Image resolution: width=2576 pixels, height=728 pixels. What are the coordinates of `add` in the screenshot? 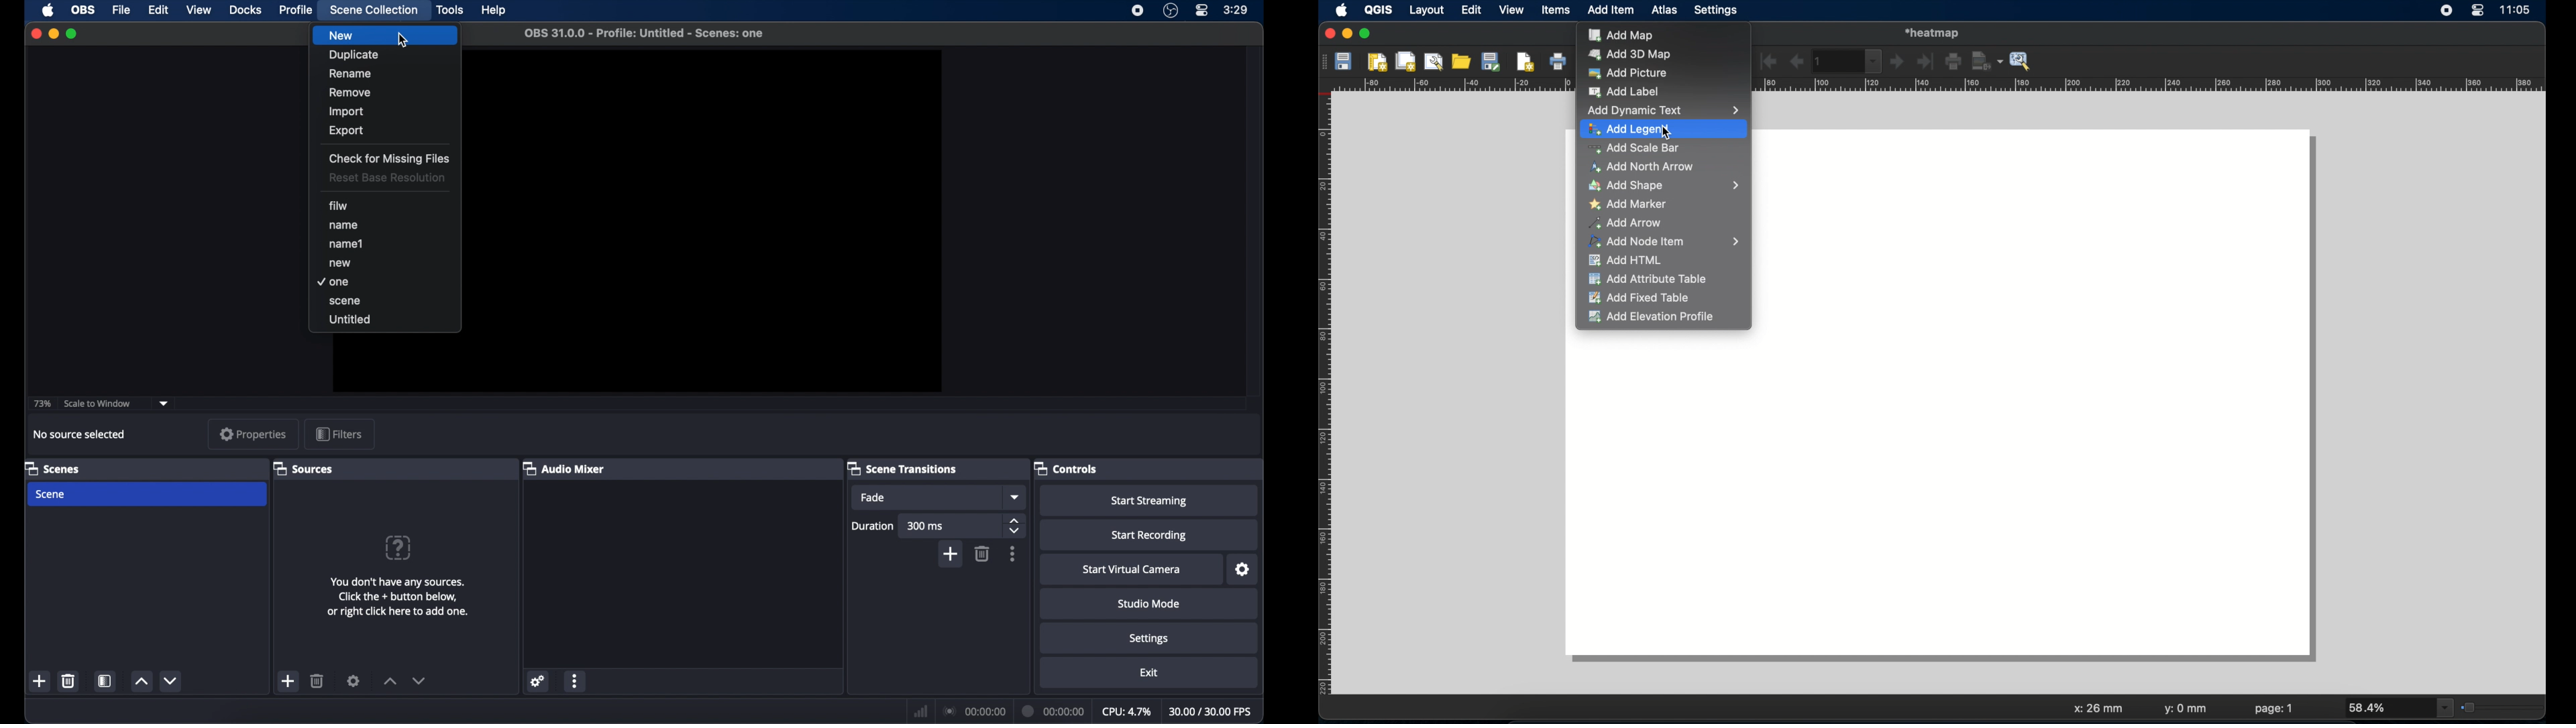 It's located at (287, 680).